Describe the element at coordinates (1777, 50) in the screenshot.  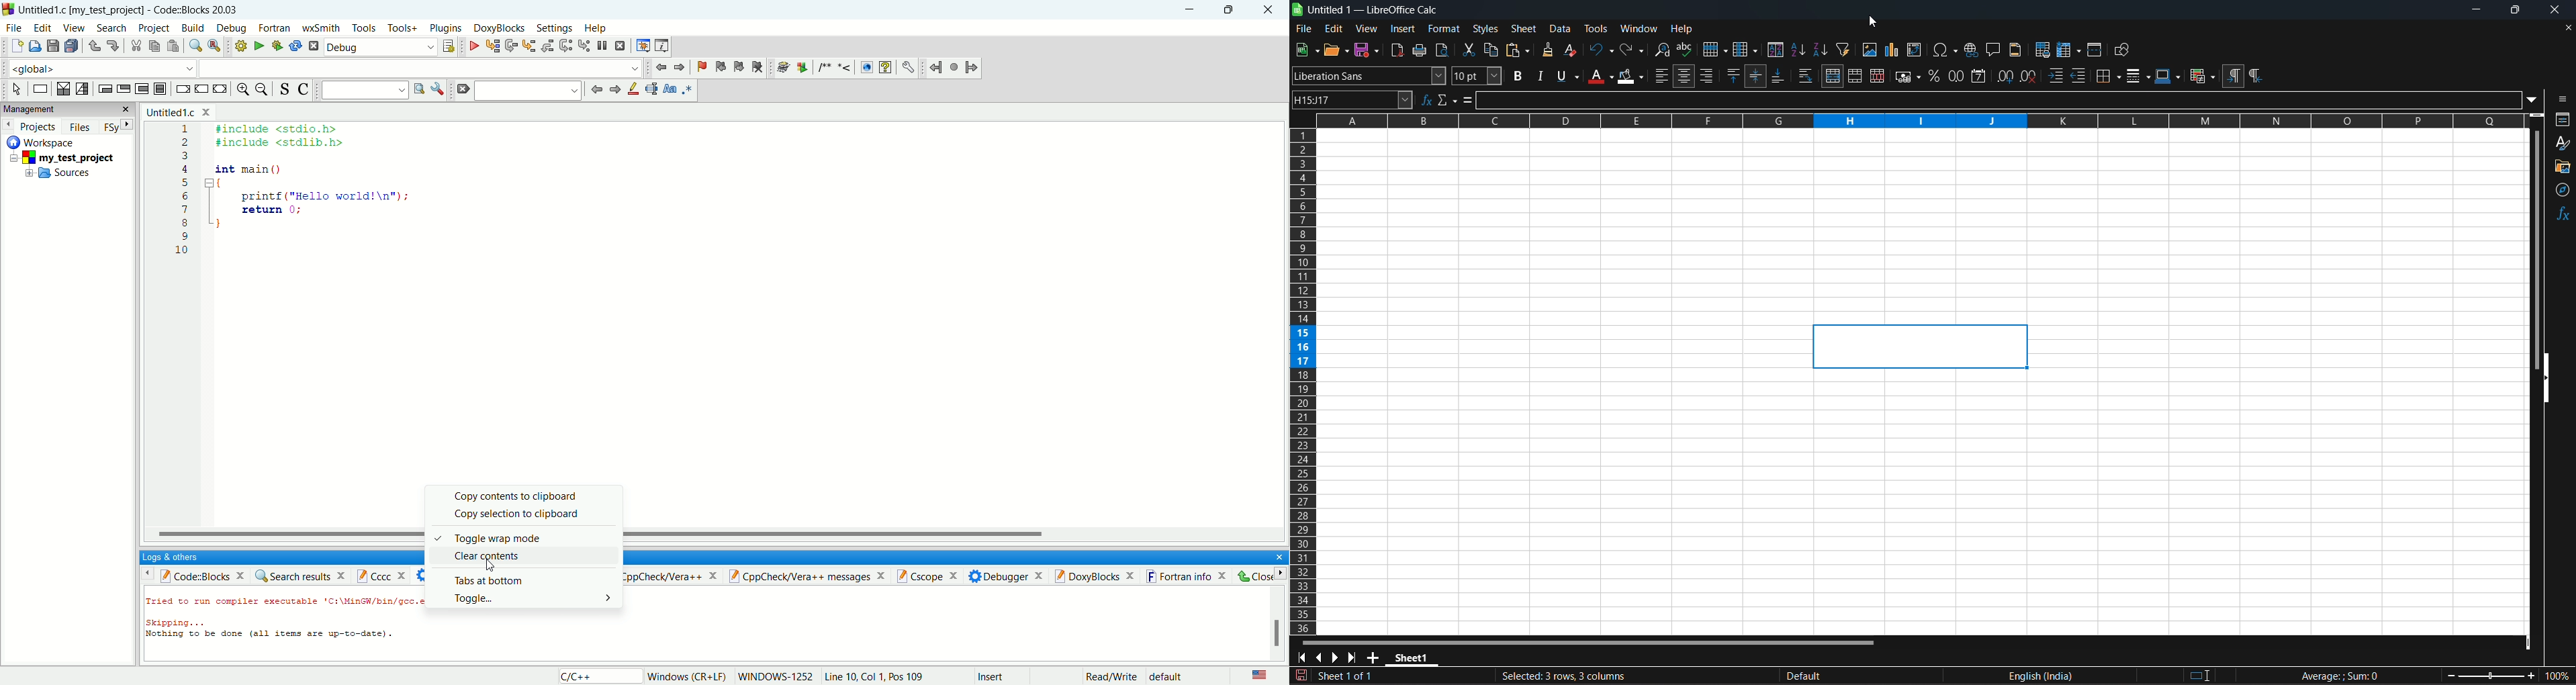
I see `sort` at that location.